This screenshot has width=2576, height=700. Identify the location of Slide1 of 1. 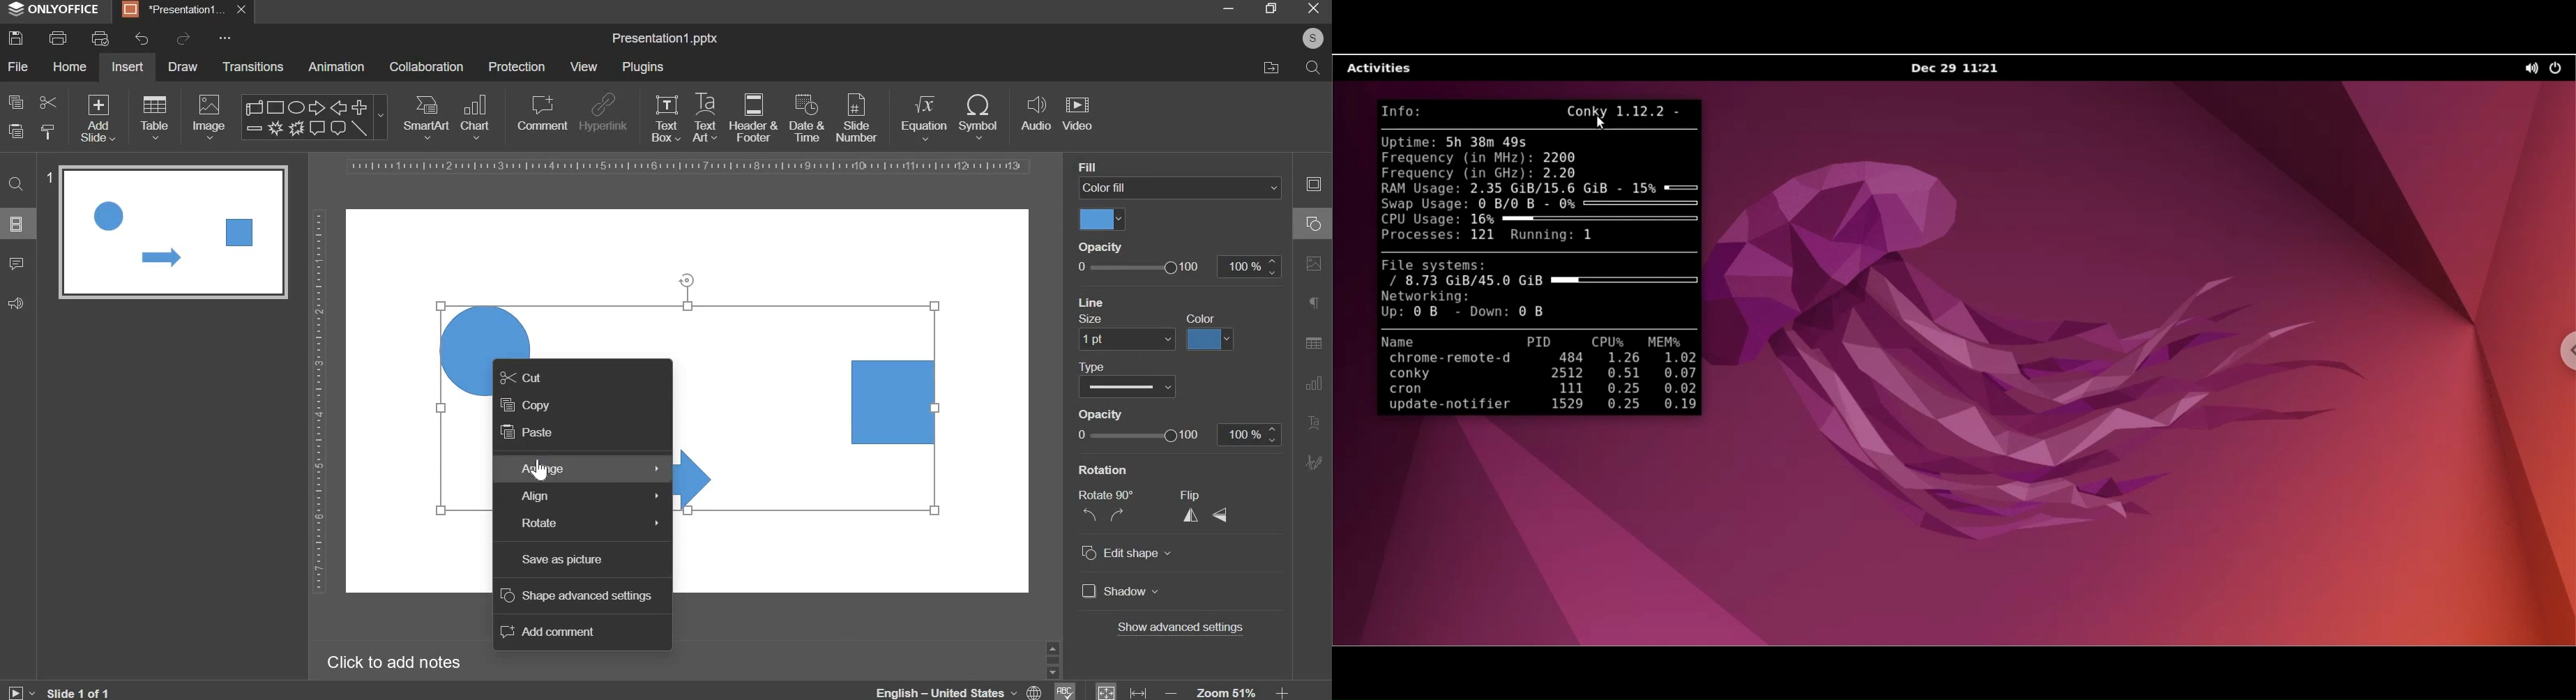
(79, 692).